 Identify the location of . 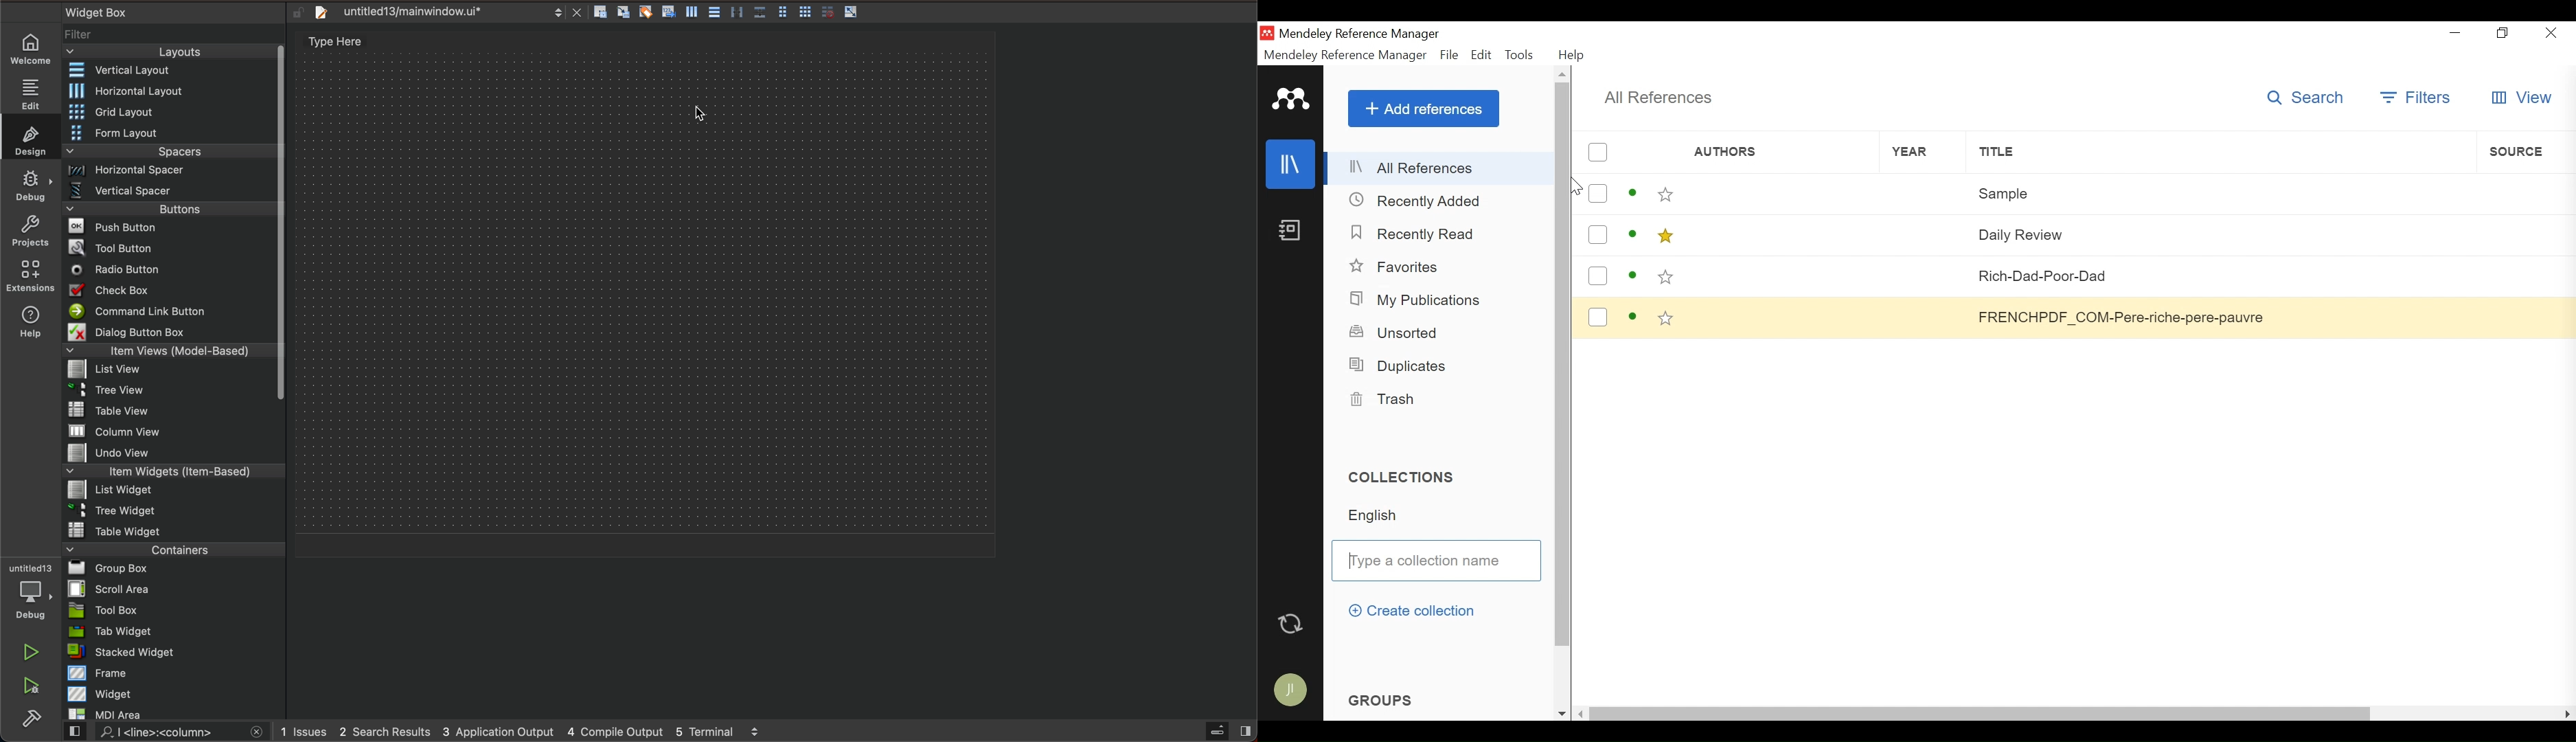
(624, 12).